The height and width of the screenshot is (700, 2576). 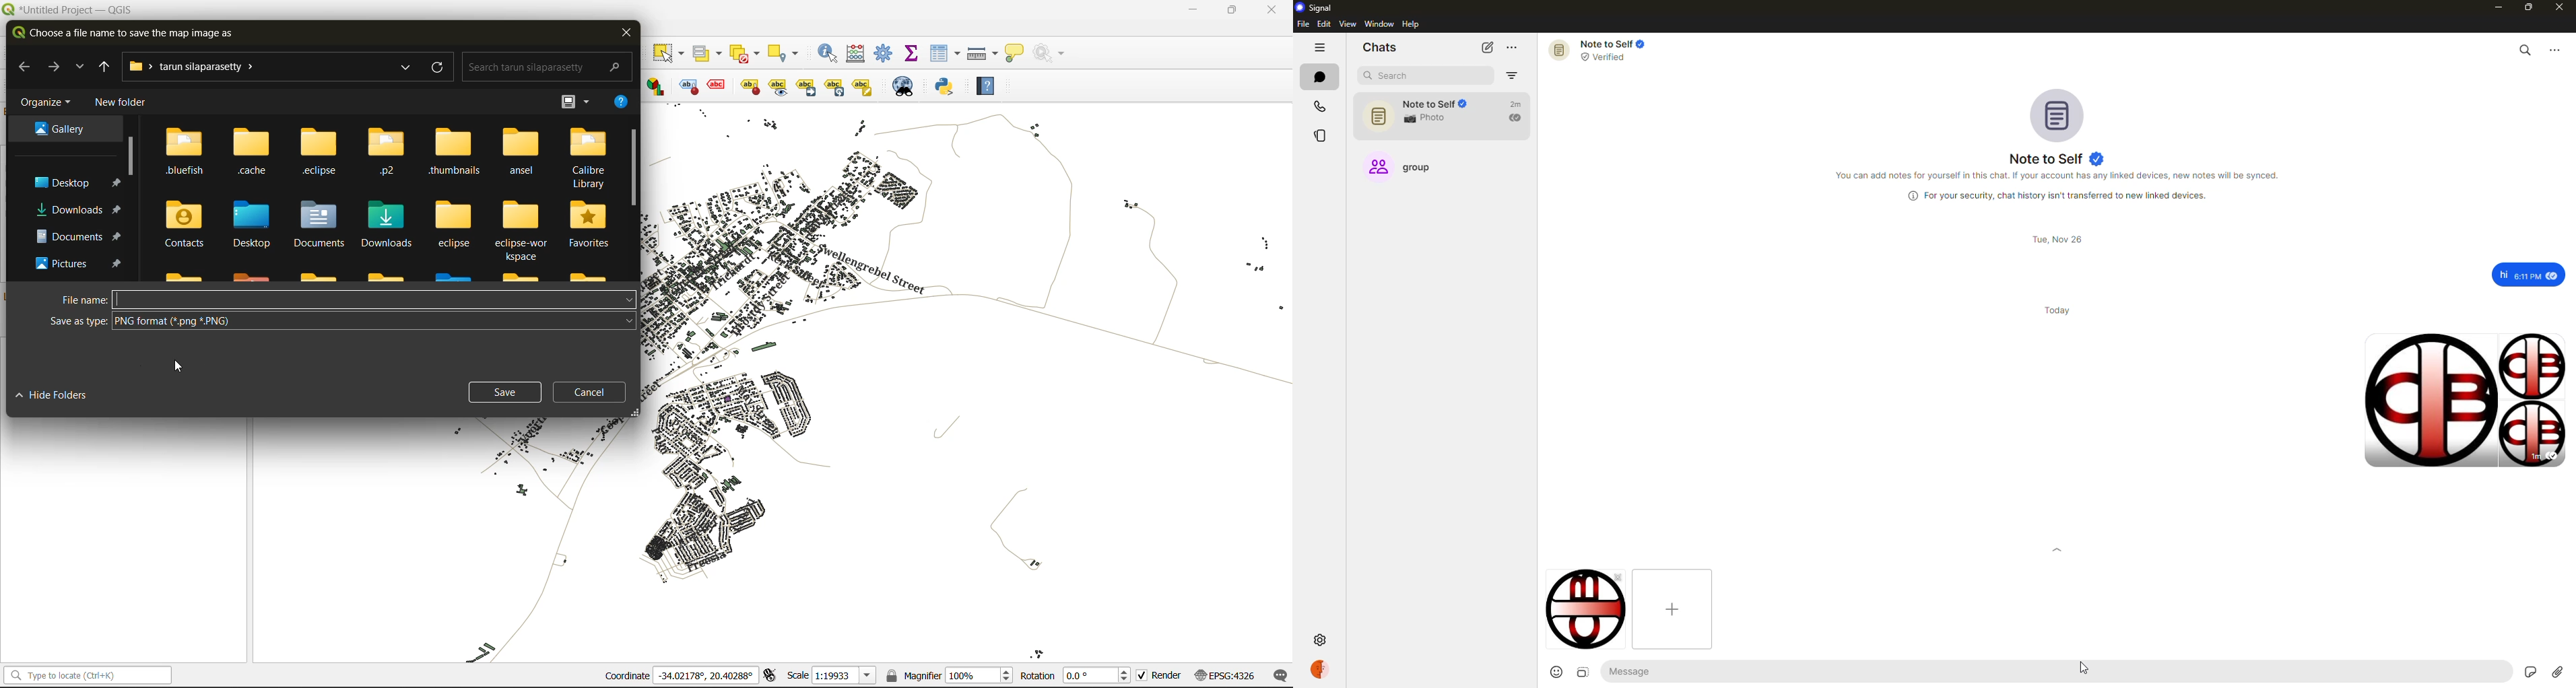 I want to click on search, so click(x=1397, y=77).